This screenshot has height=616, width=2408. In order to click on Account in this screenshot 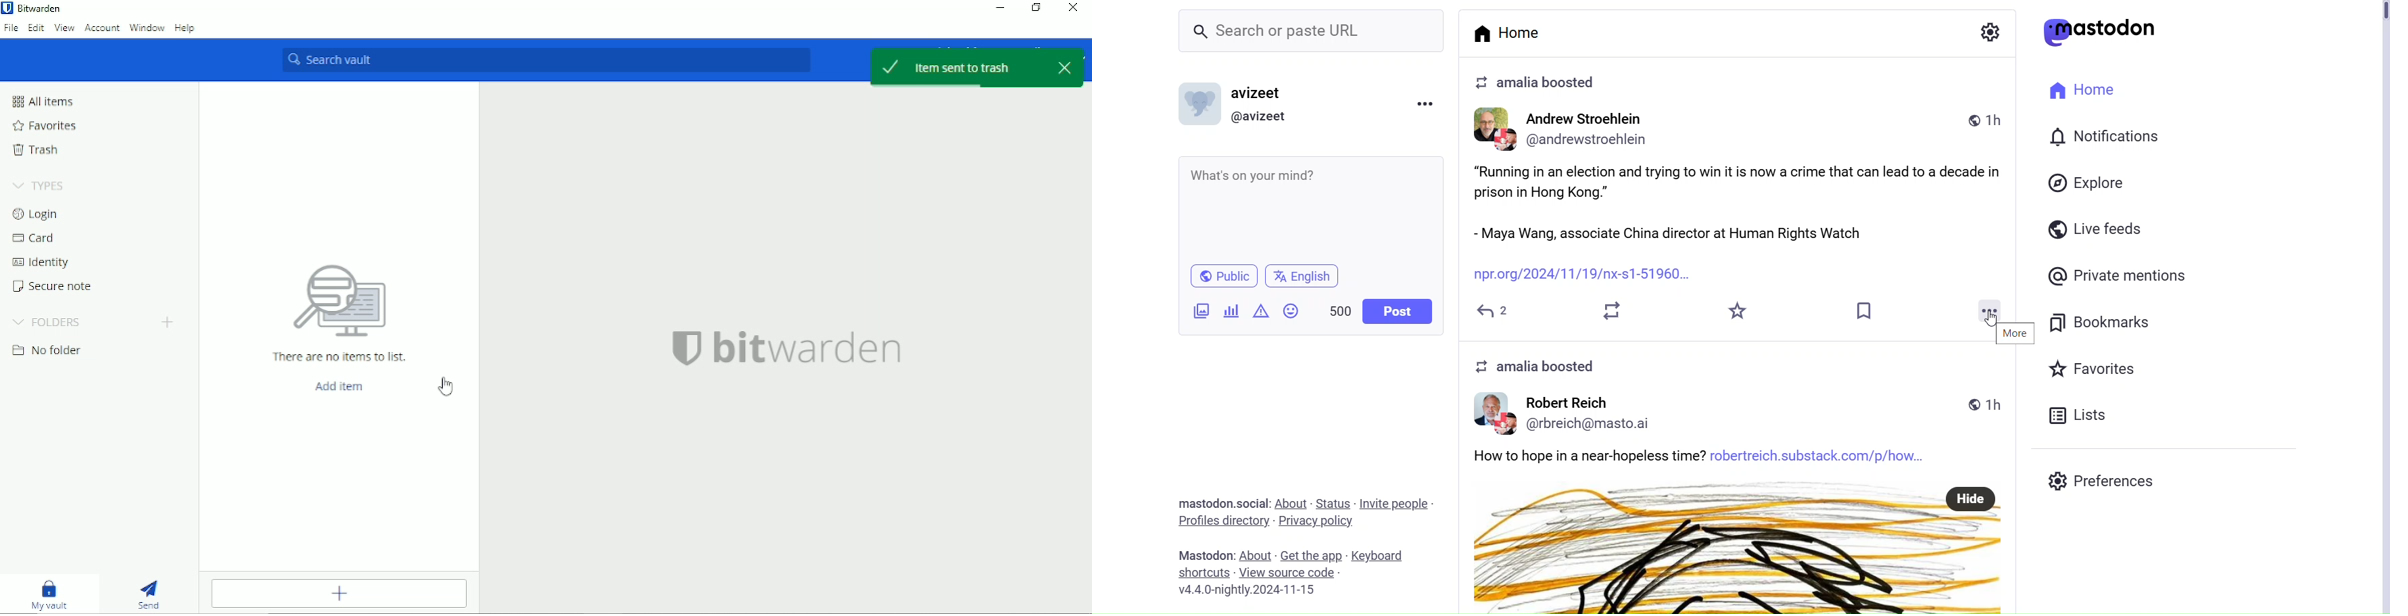, I will do `click(101, 29)`.